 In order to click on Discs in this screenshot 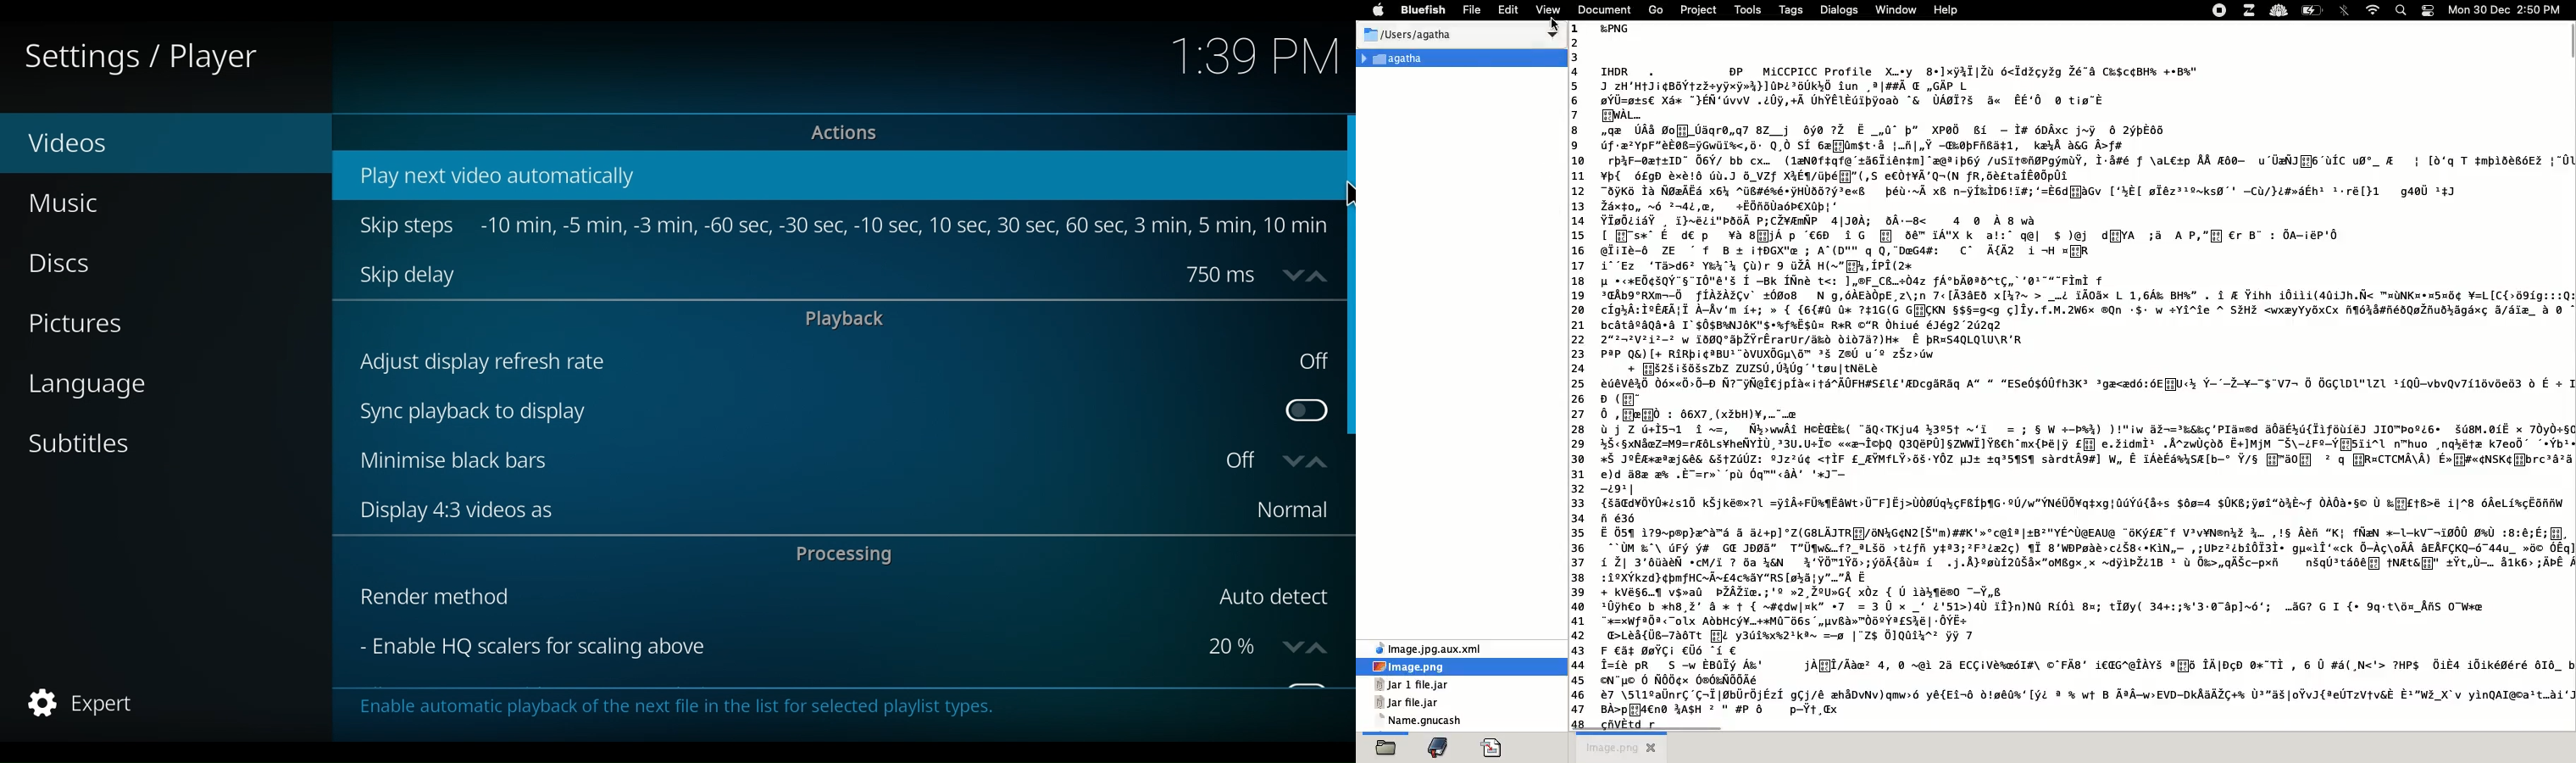, I will do `click(68, 265)`.